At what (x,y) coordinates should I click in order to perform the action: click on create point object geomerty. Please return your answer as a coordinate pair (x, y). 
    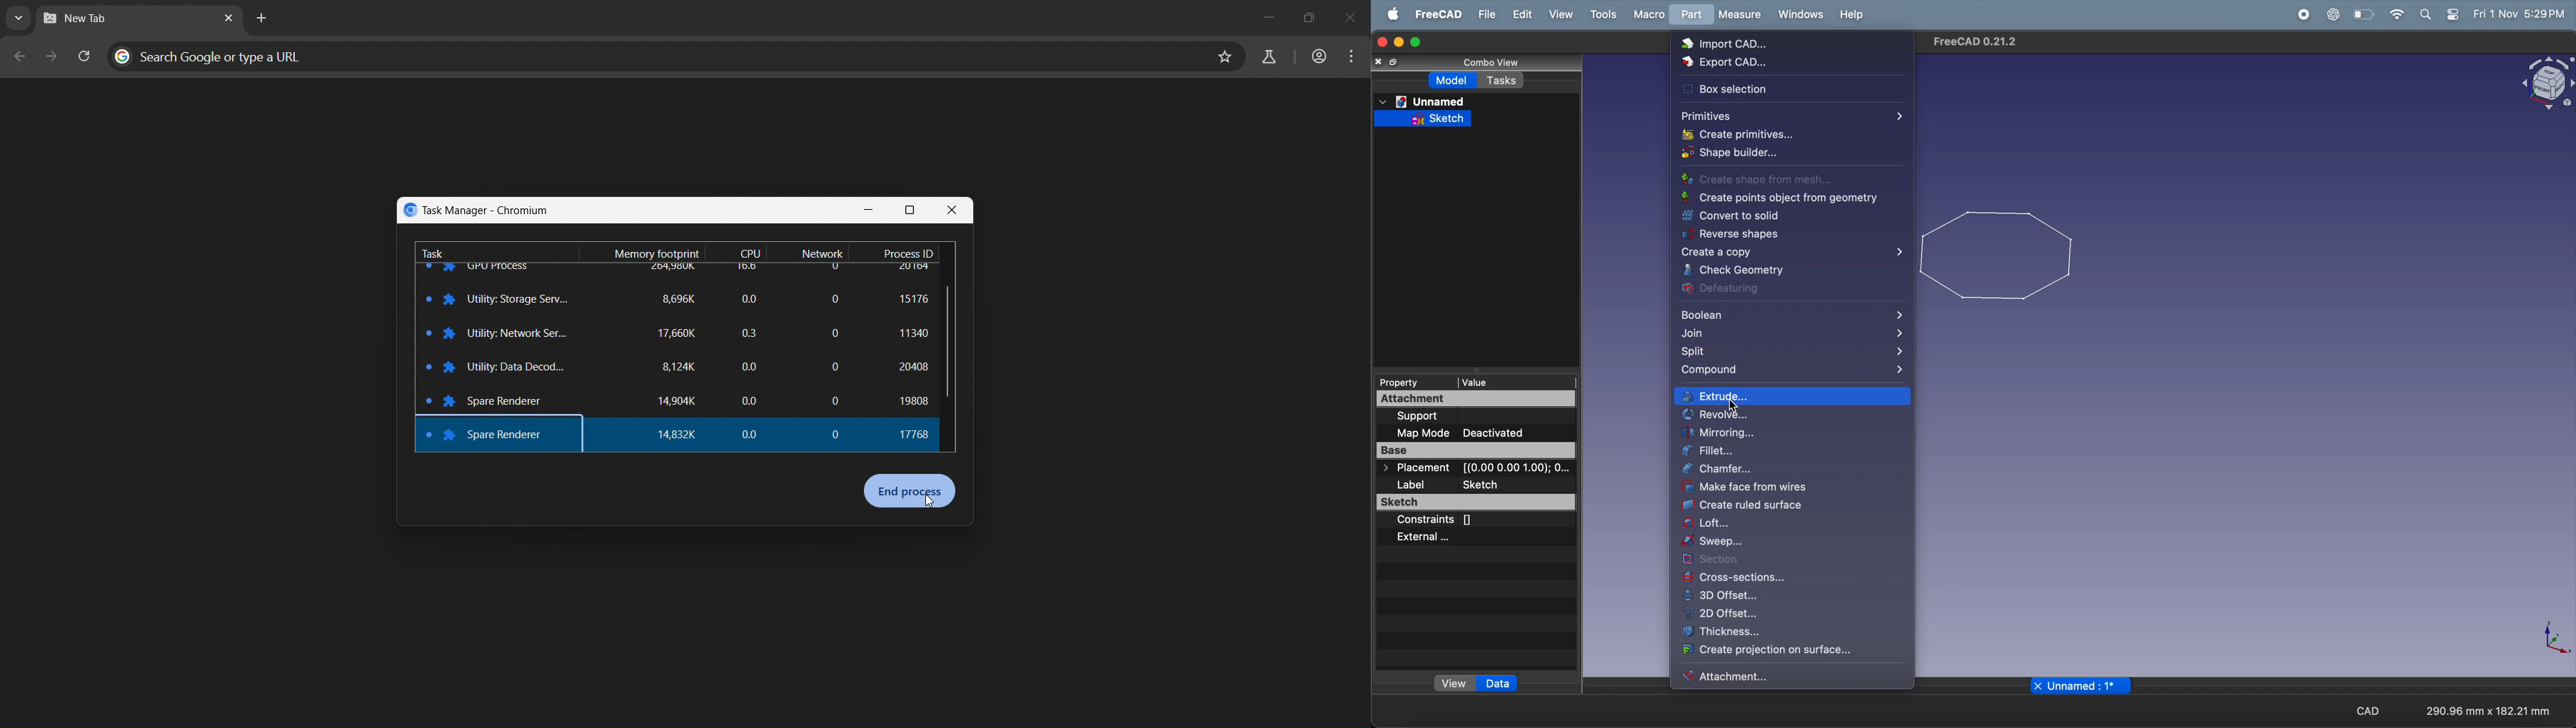
    Looking at the image, I should click on (1783, 199).